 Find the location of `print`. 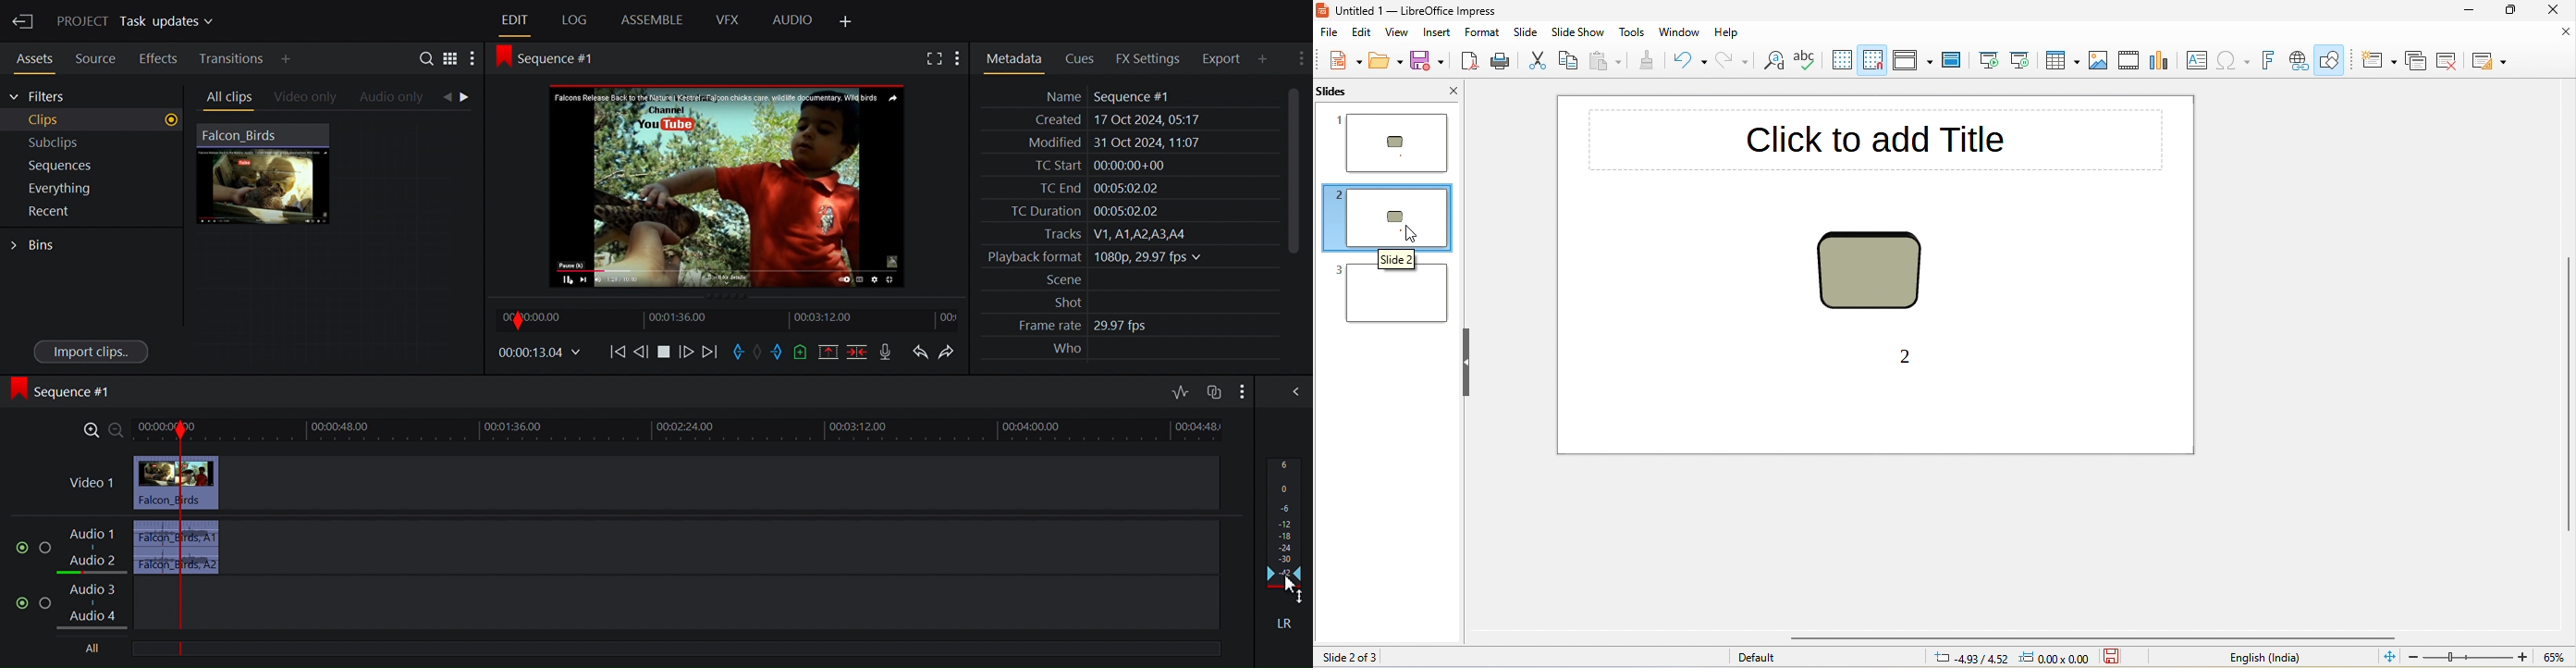

print is located at coordinates (1503, 64).